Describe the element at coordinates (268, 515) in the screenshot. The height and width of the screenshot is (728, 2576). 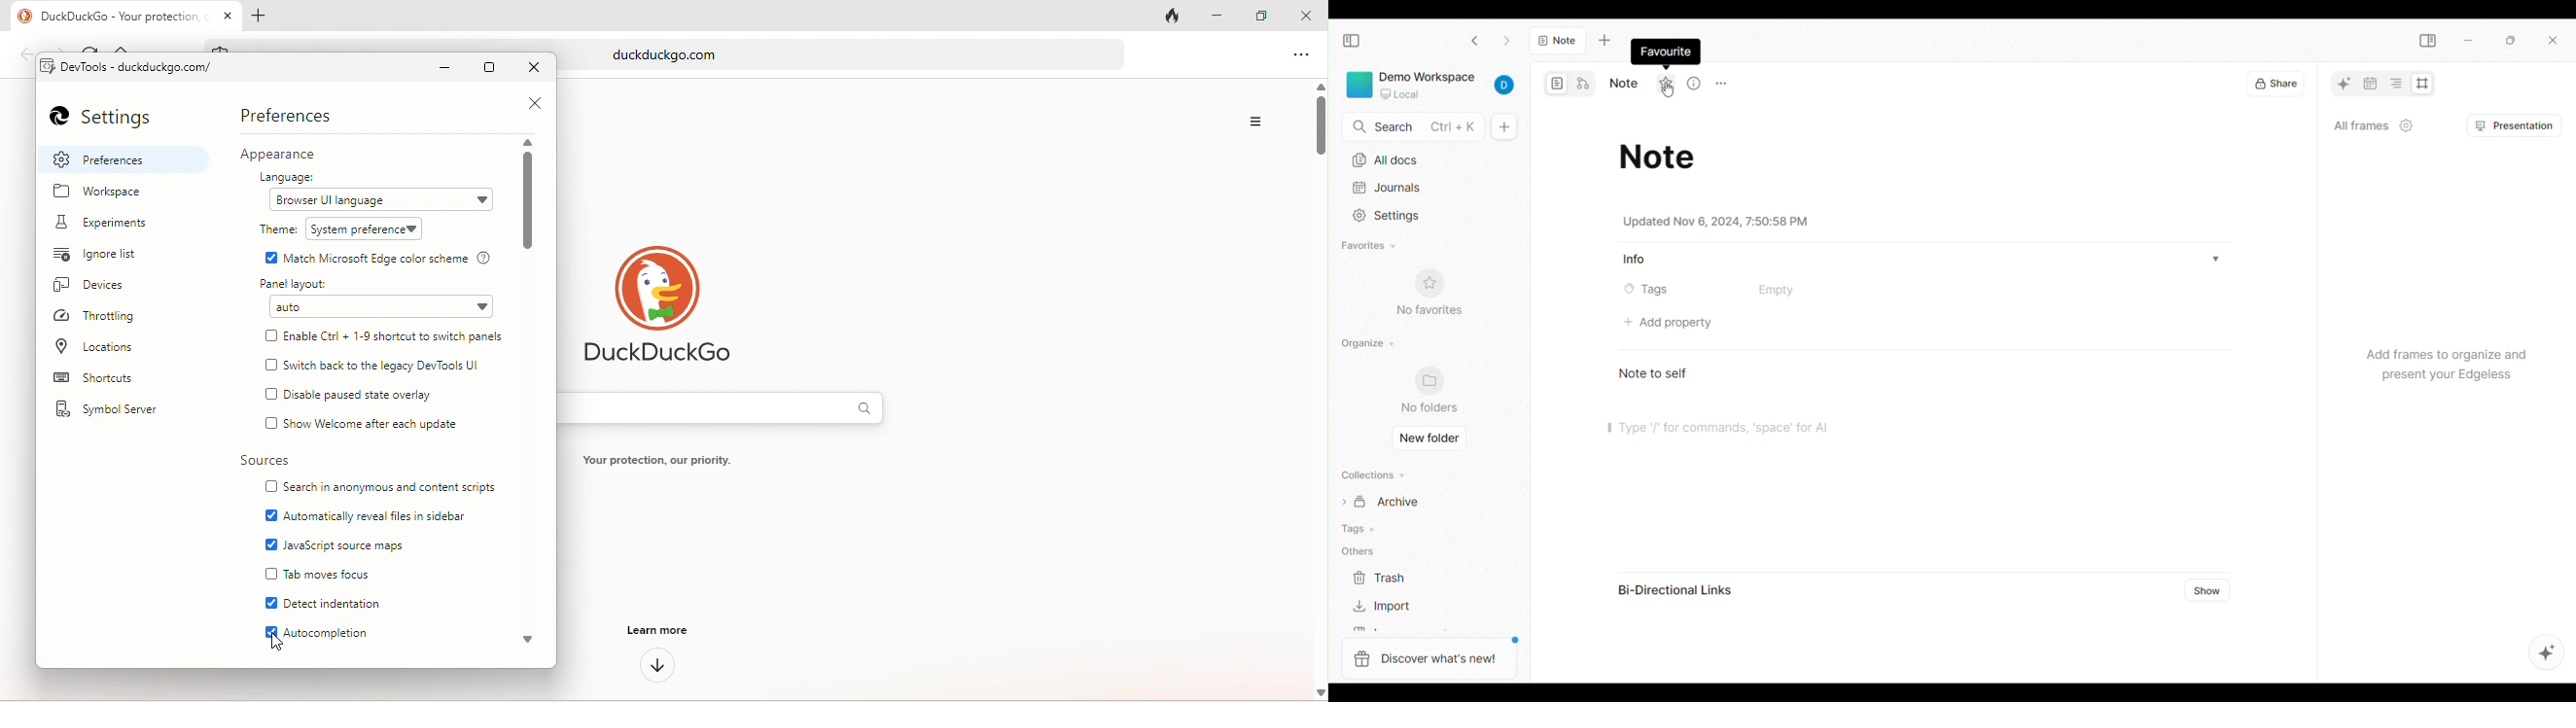
I see `enable checkbox` at that location.